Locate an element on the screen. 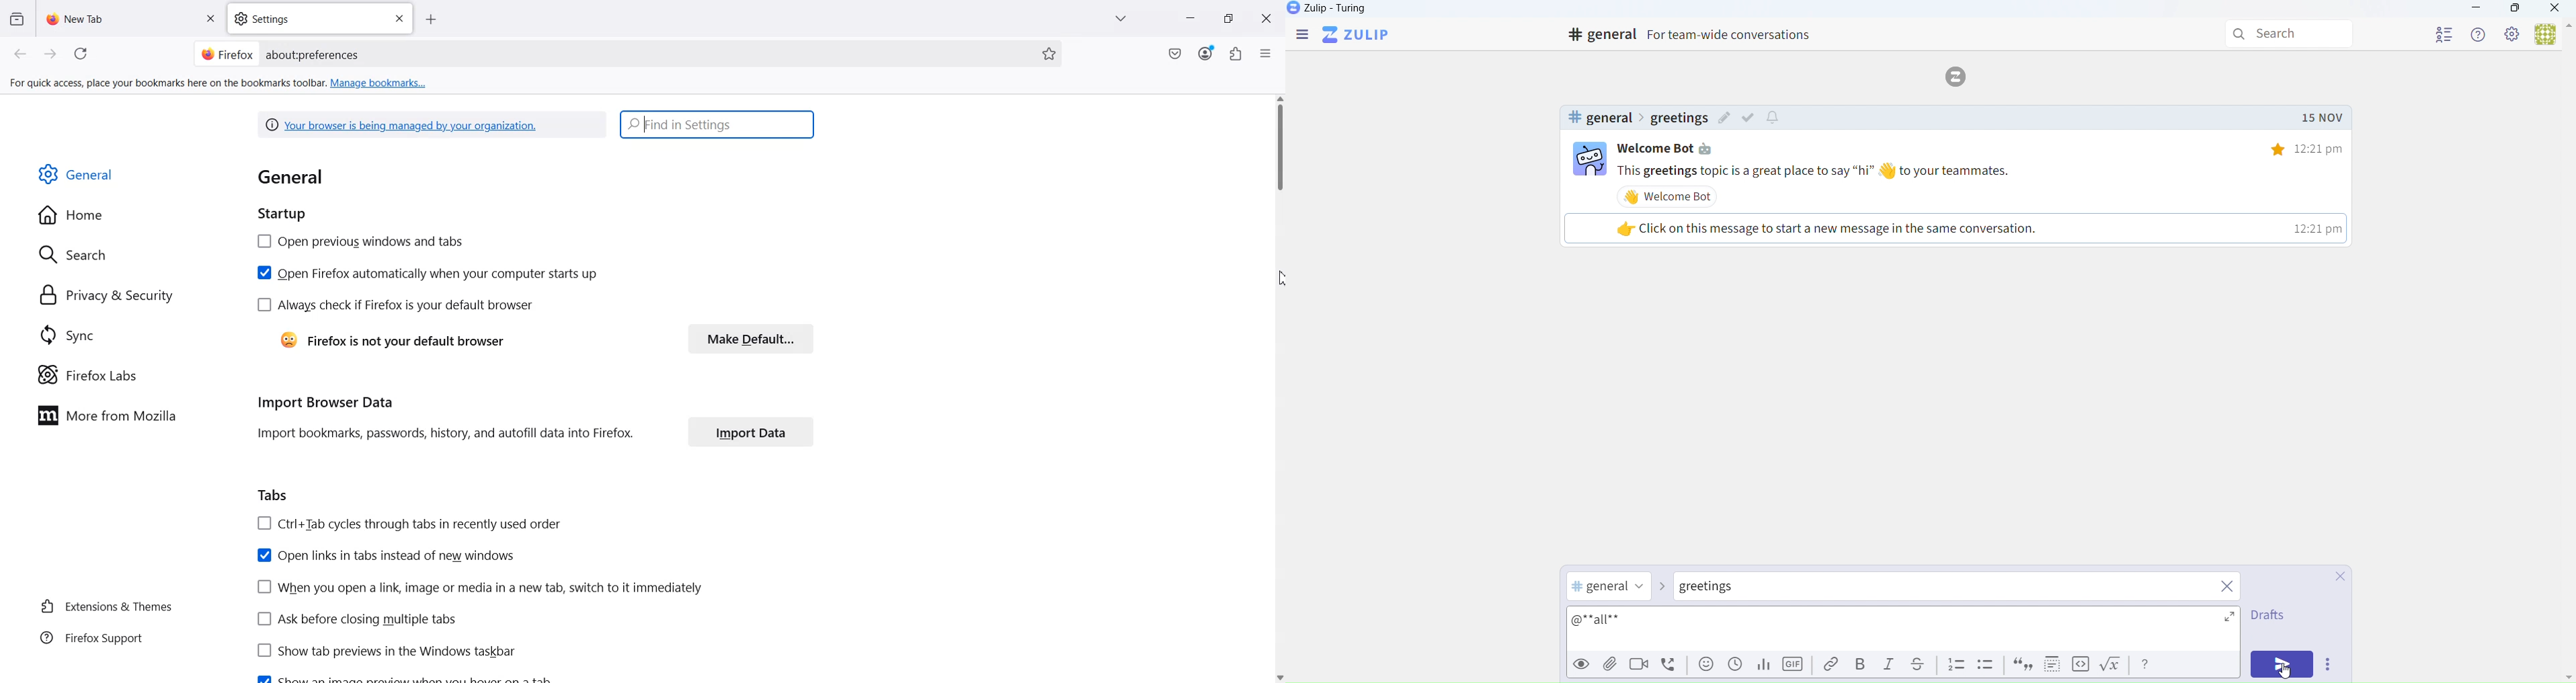 The width and height of the screenshot is (2576, 700). Import Data is located at coordinates (751, 431).